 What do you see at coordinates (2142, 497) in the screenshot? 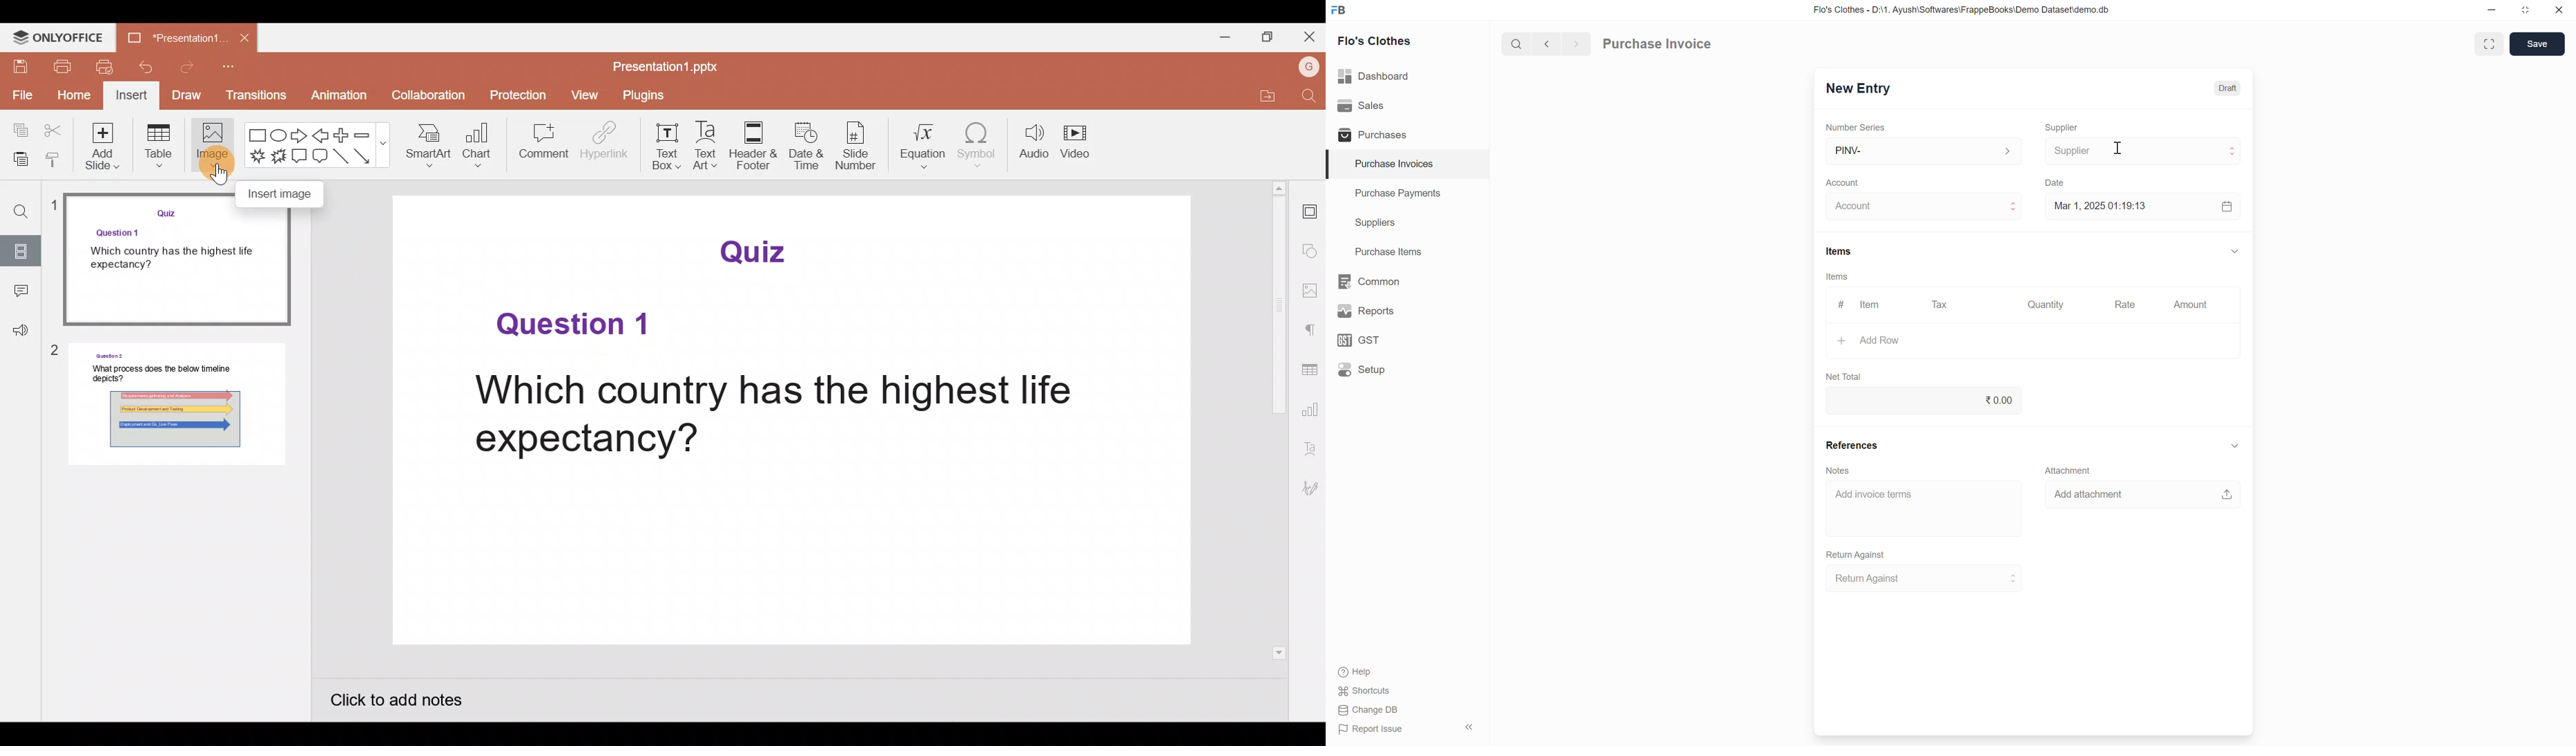
I see `Add attachment` at bounding box center [2142, 497].